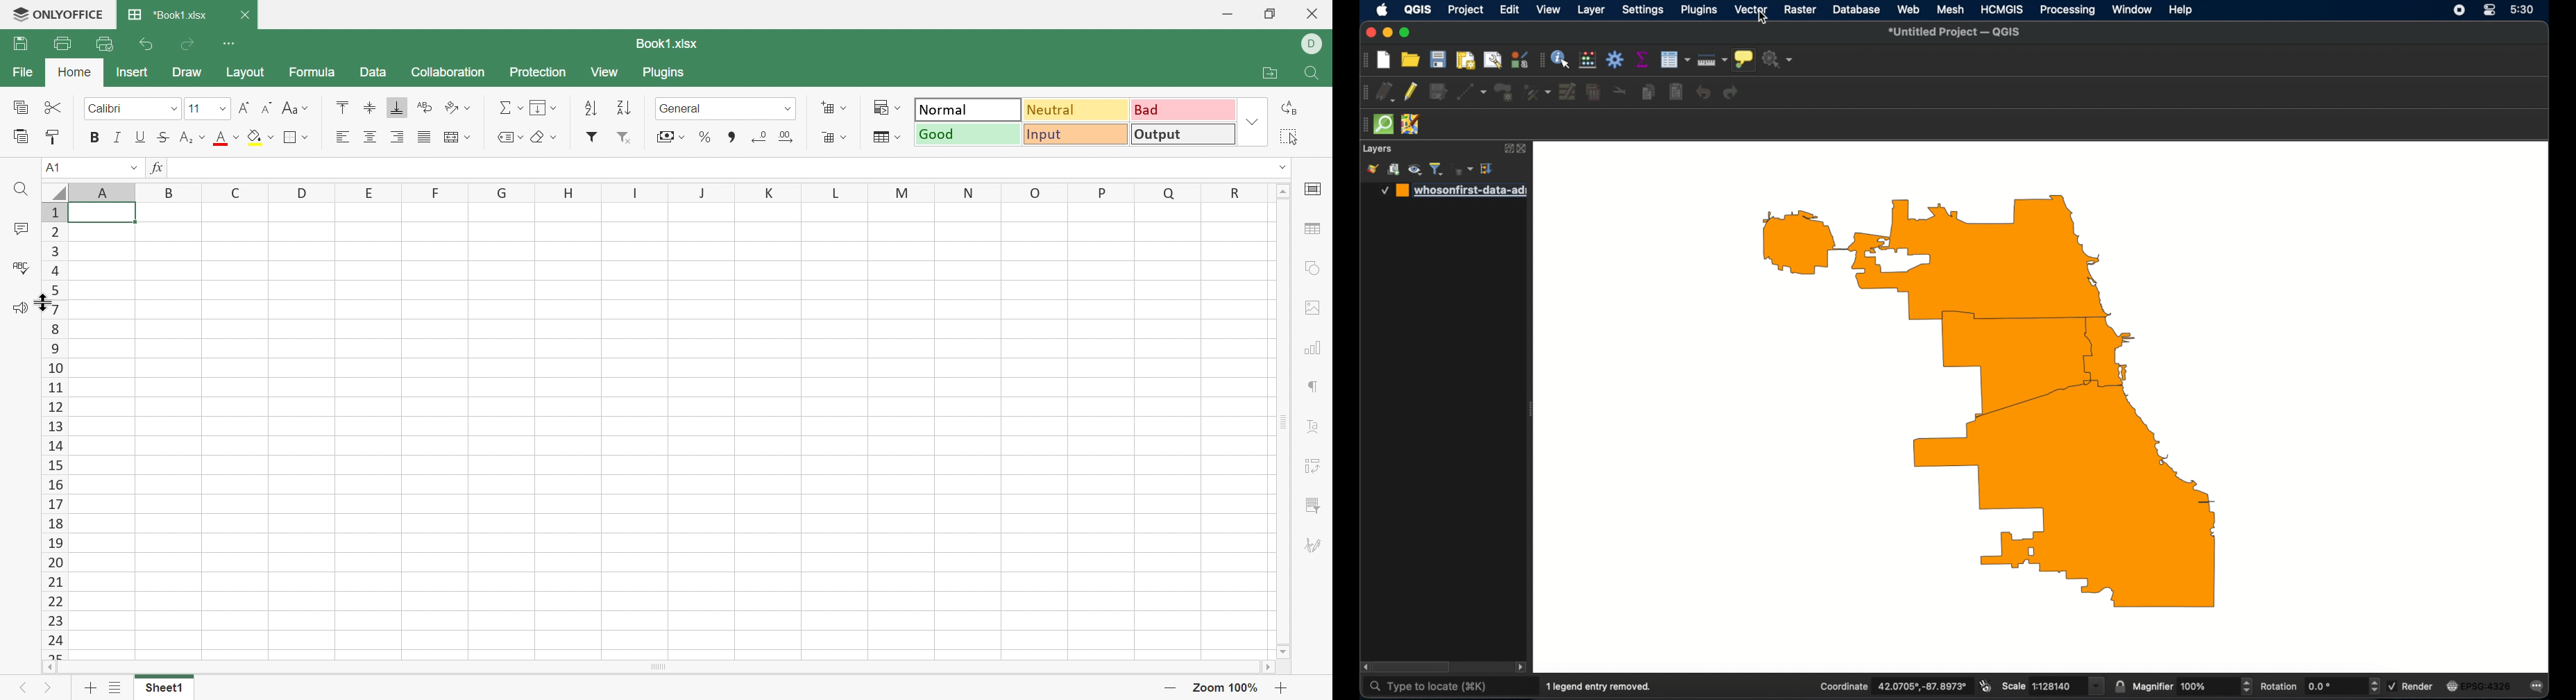 The height and width of the screenshot is (700, 2576). Describe the element at coordinates (1182, 135) in the screenshot. I see `Output` at that location.